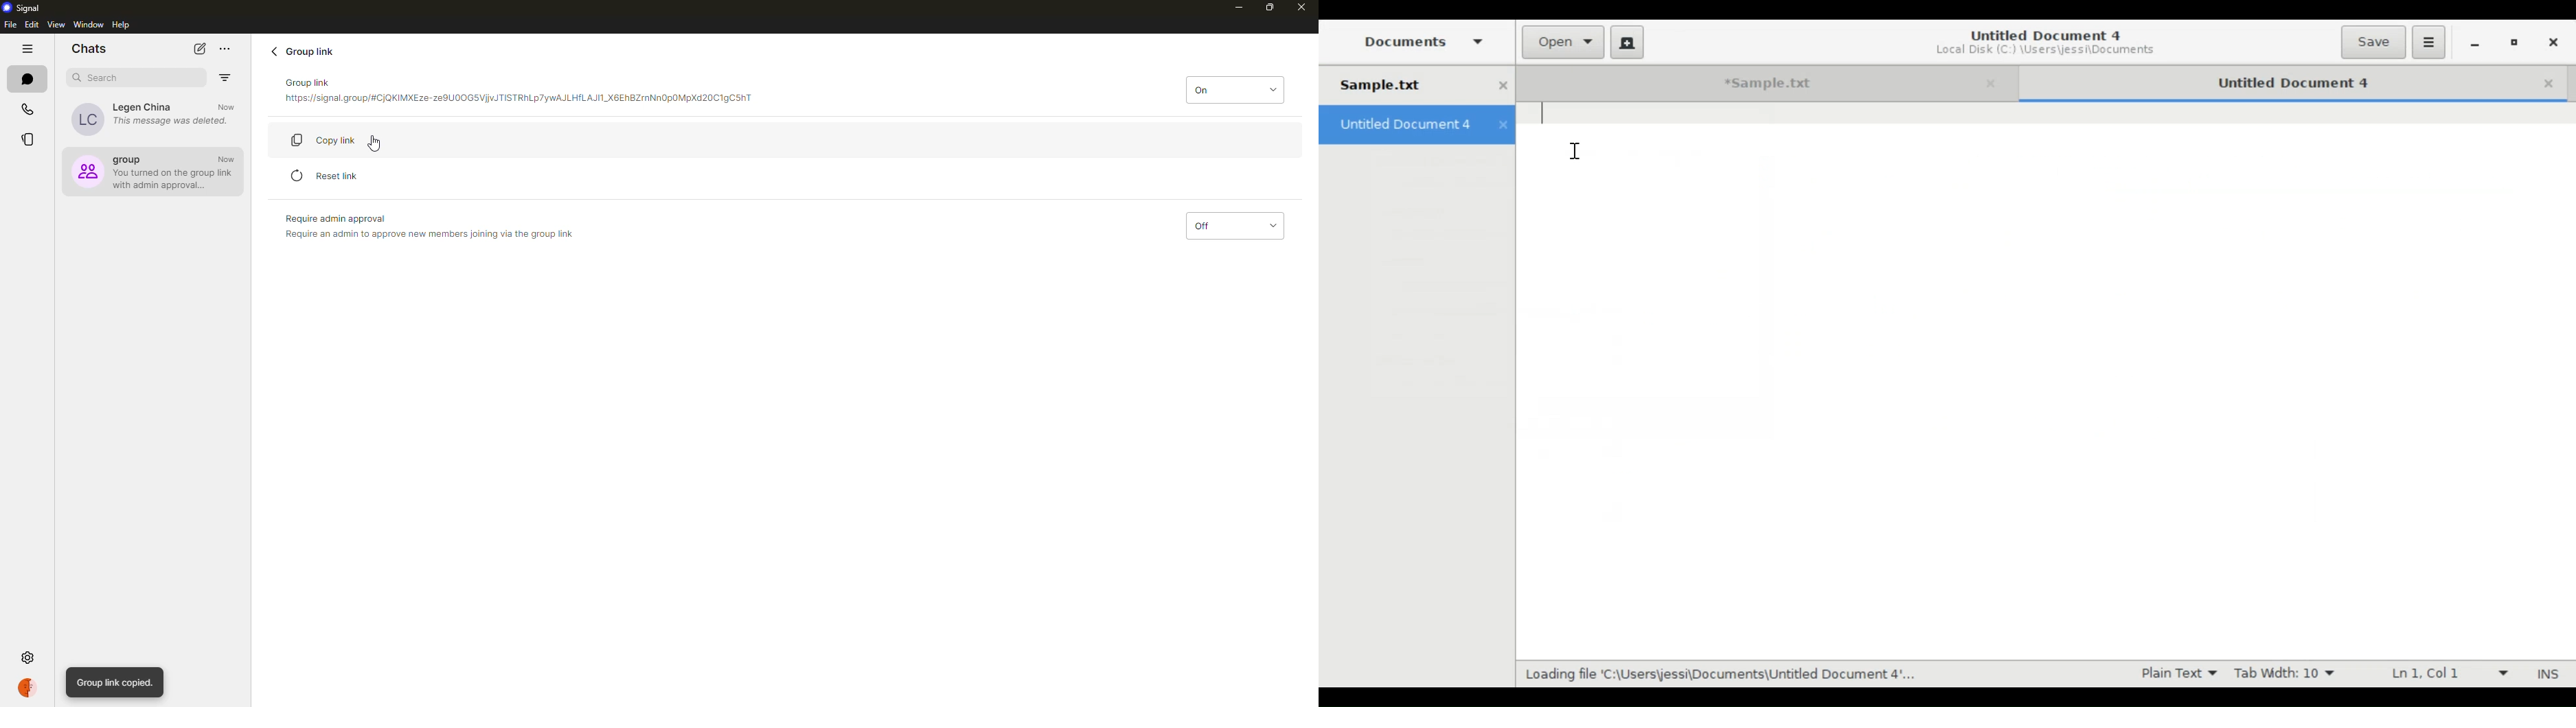 This screenshot has height=728, width=2576. What do you see at coordinates (9, 25) in the screenshot?
I see `file` at bounding box center [9, 25].